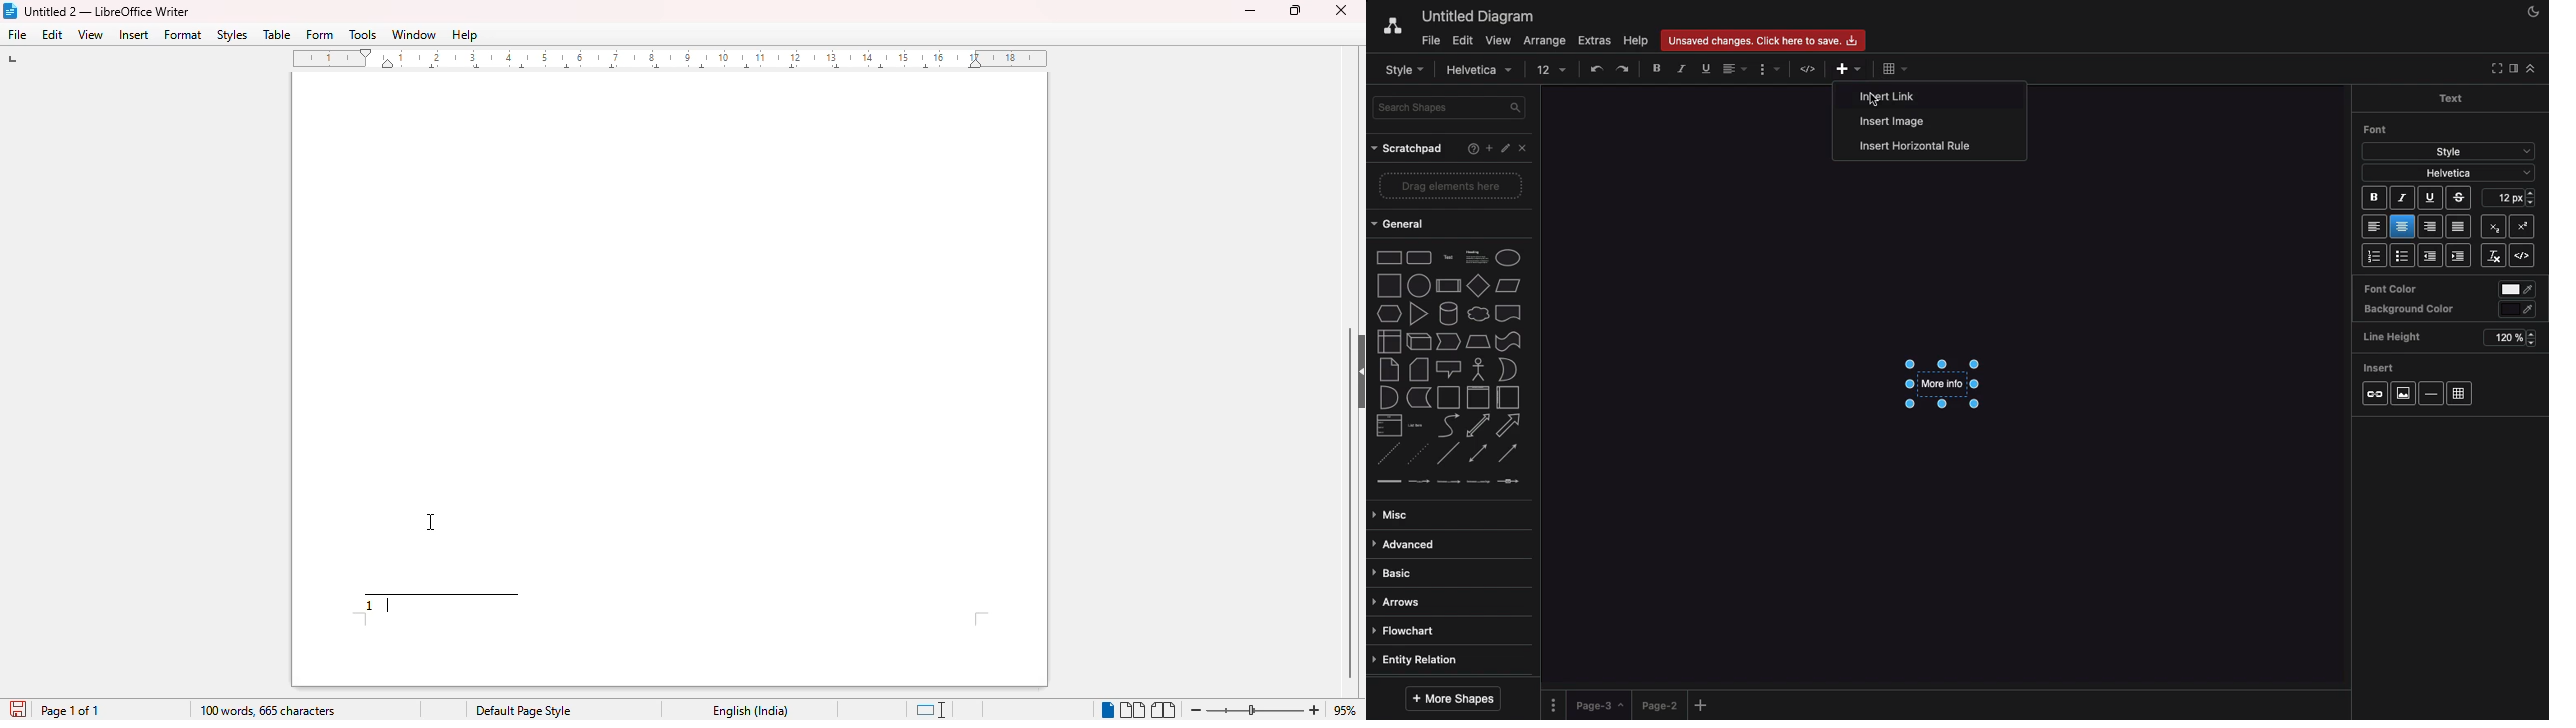 This screenshot has width=2576, height=728. I want to click on card, so click(1419, 368).